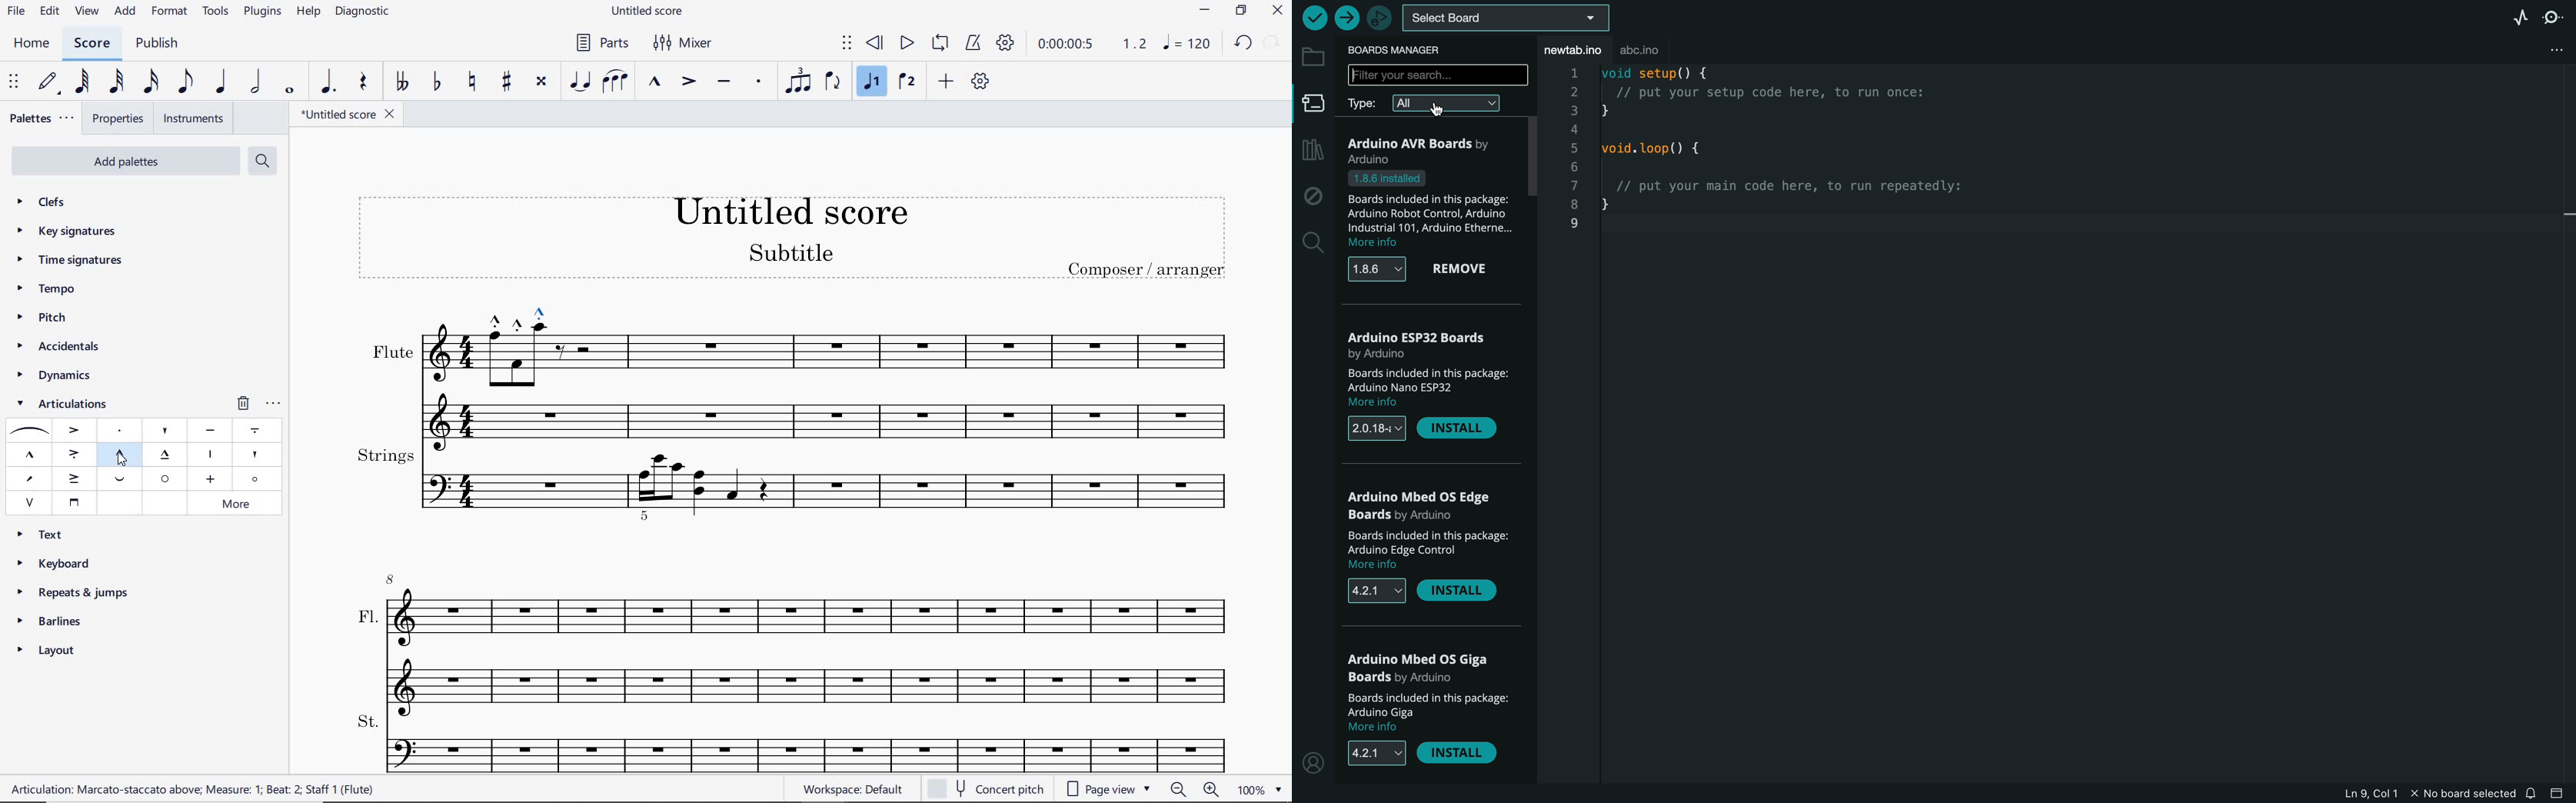 The width and height of the screenshot is (2576, 812). Describe the element at coordinates (794, 482) in the screenshot. I see `strings` at that location.